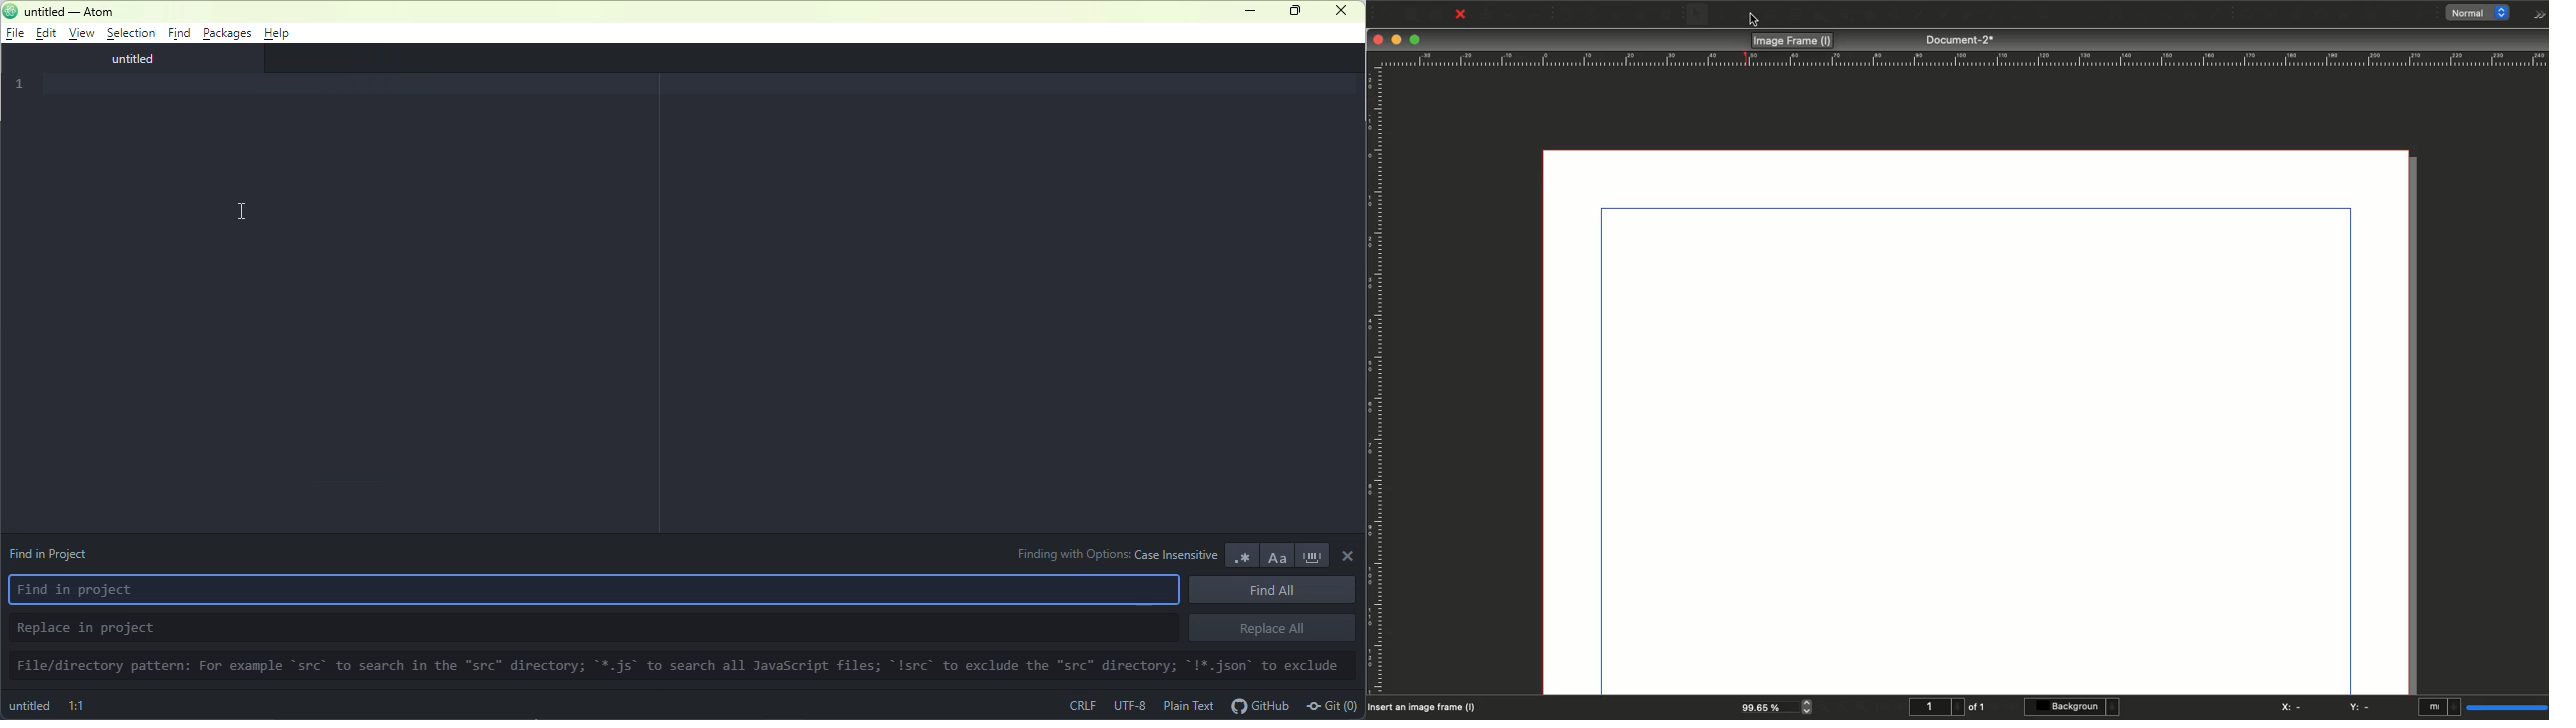  I want to click on cursor, so click(1756, 21).